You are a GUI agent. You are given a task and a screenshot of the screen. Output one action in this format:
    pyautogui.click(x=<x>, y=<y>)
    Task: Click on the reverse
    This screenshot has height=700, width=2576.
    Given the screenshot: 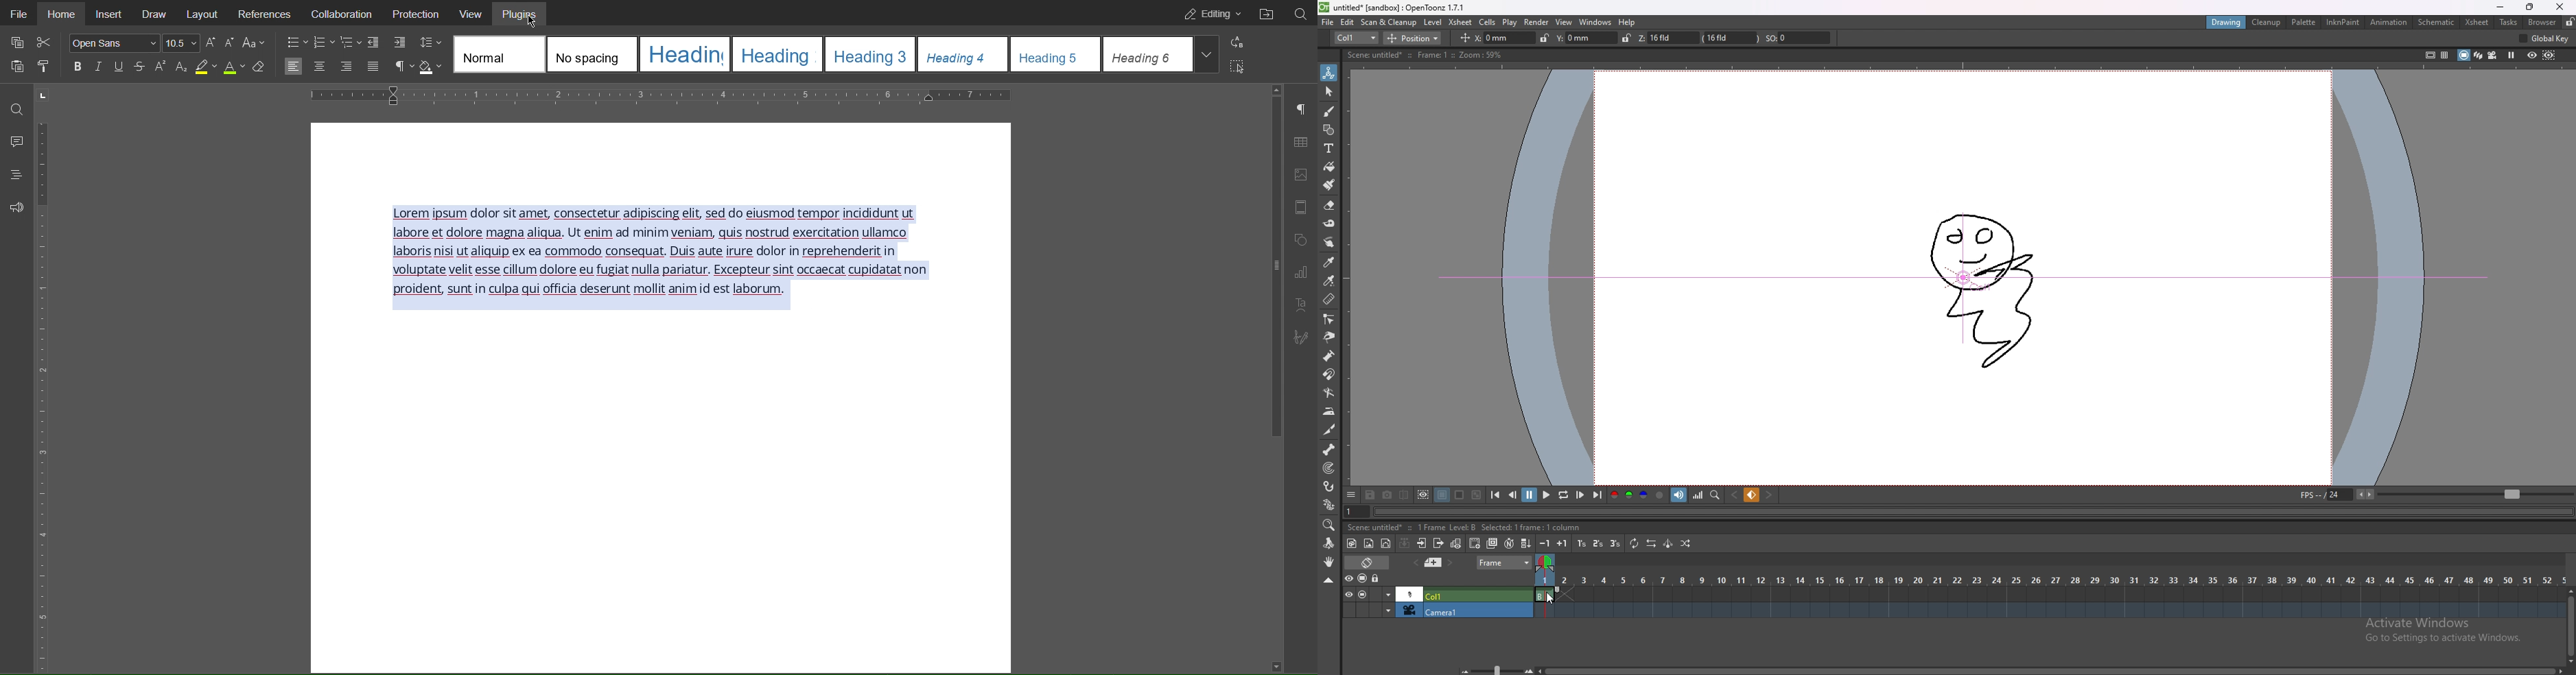 What is the action you would take?
    pyautogui.click(x=1650, y=543)
    